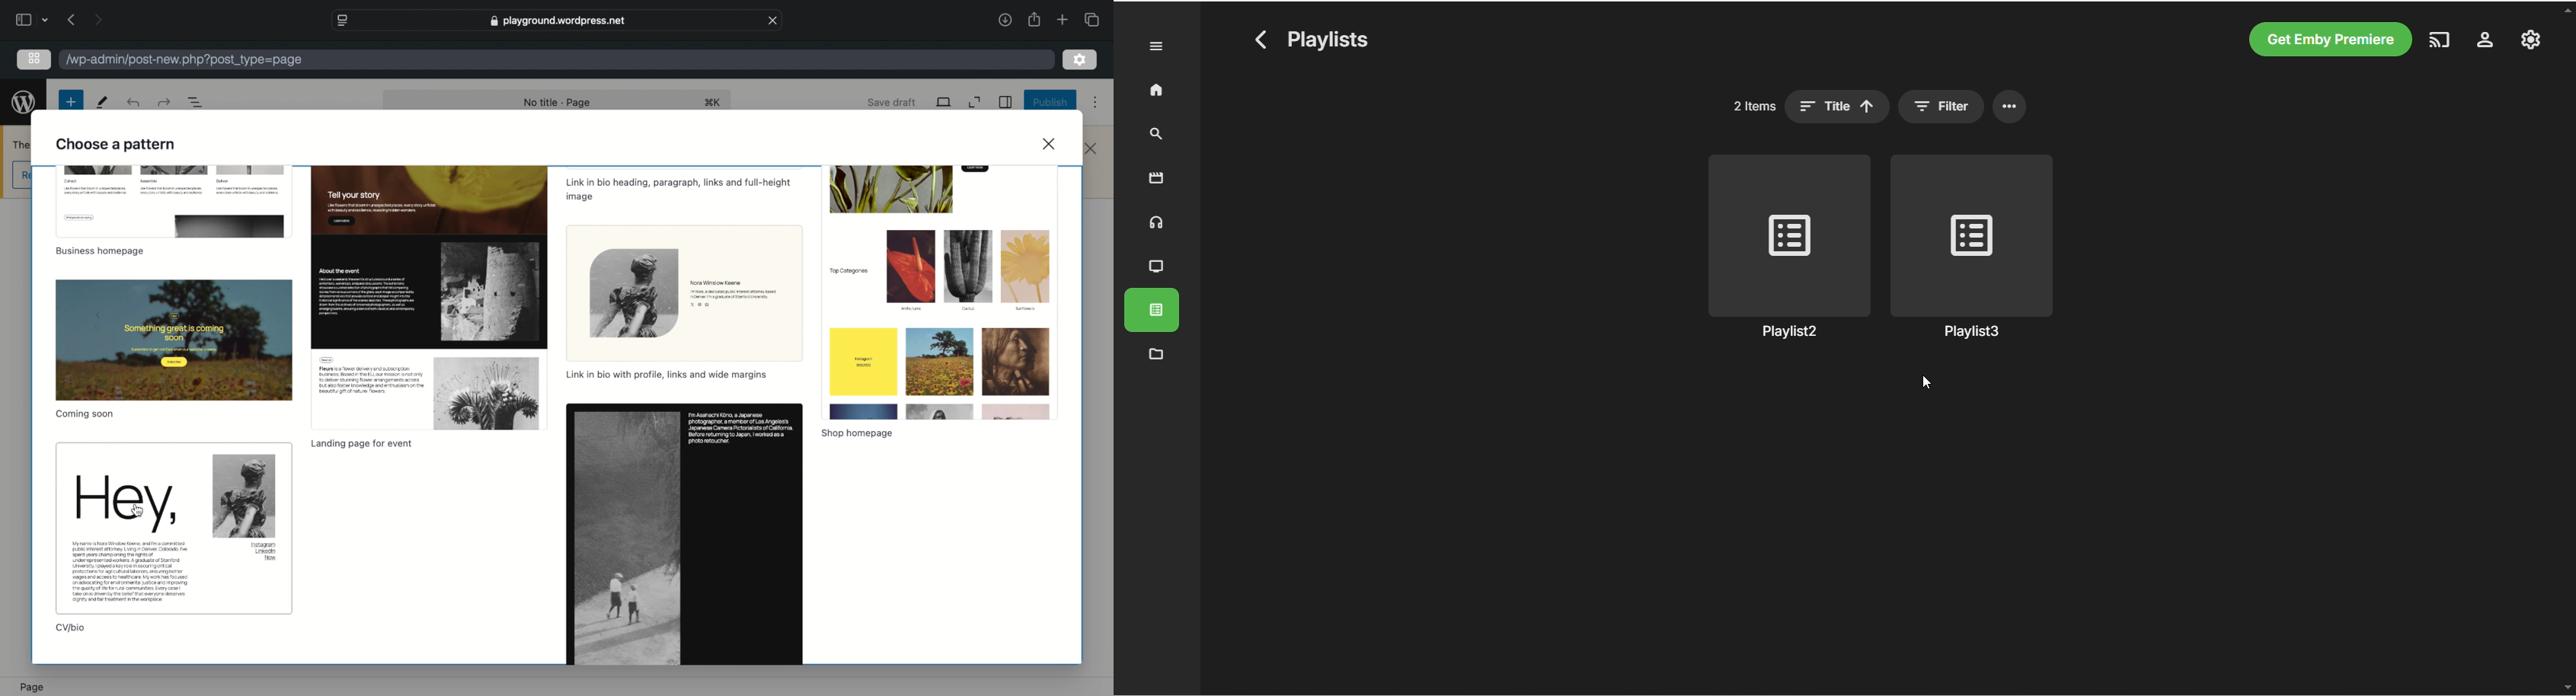  I want to click on expand, so click(974, 102).